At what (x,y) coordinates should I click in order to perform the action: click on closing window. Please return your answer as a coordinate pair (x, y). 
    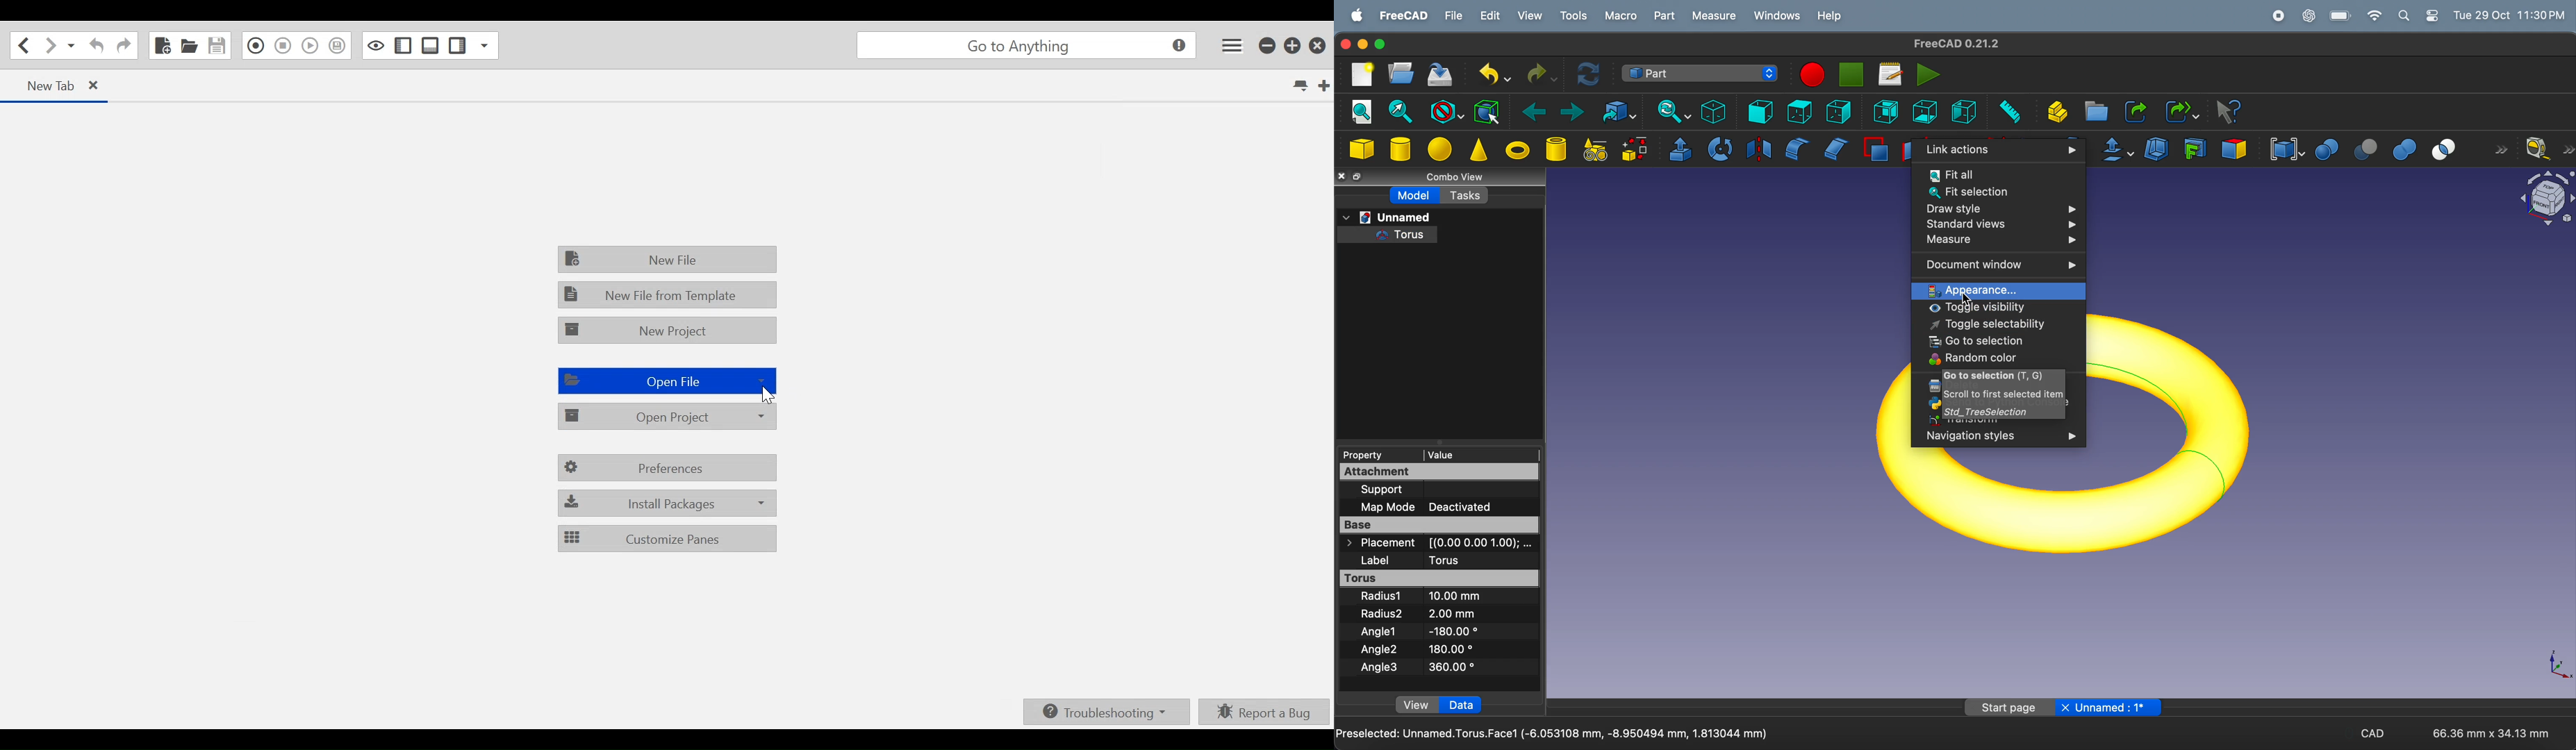
    Looking at the image, I should click on (1346, 44).